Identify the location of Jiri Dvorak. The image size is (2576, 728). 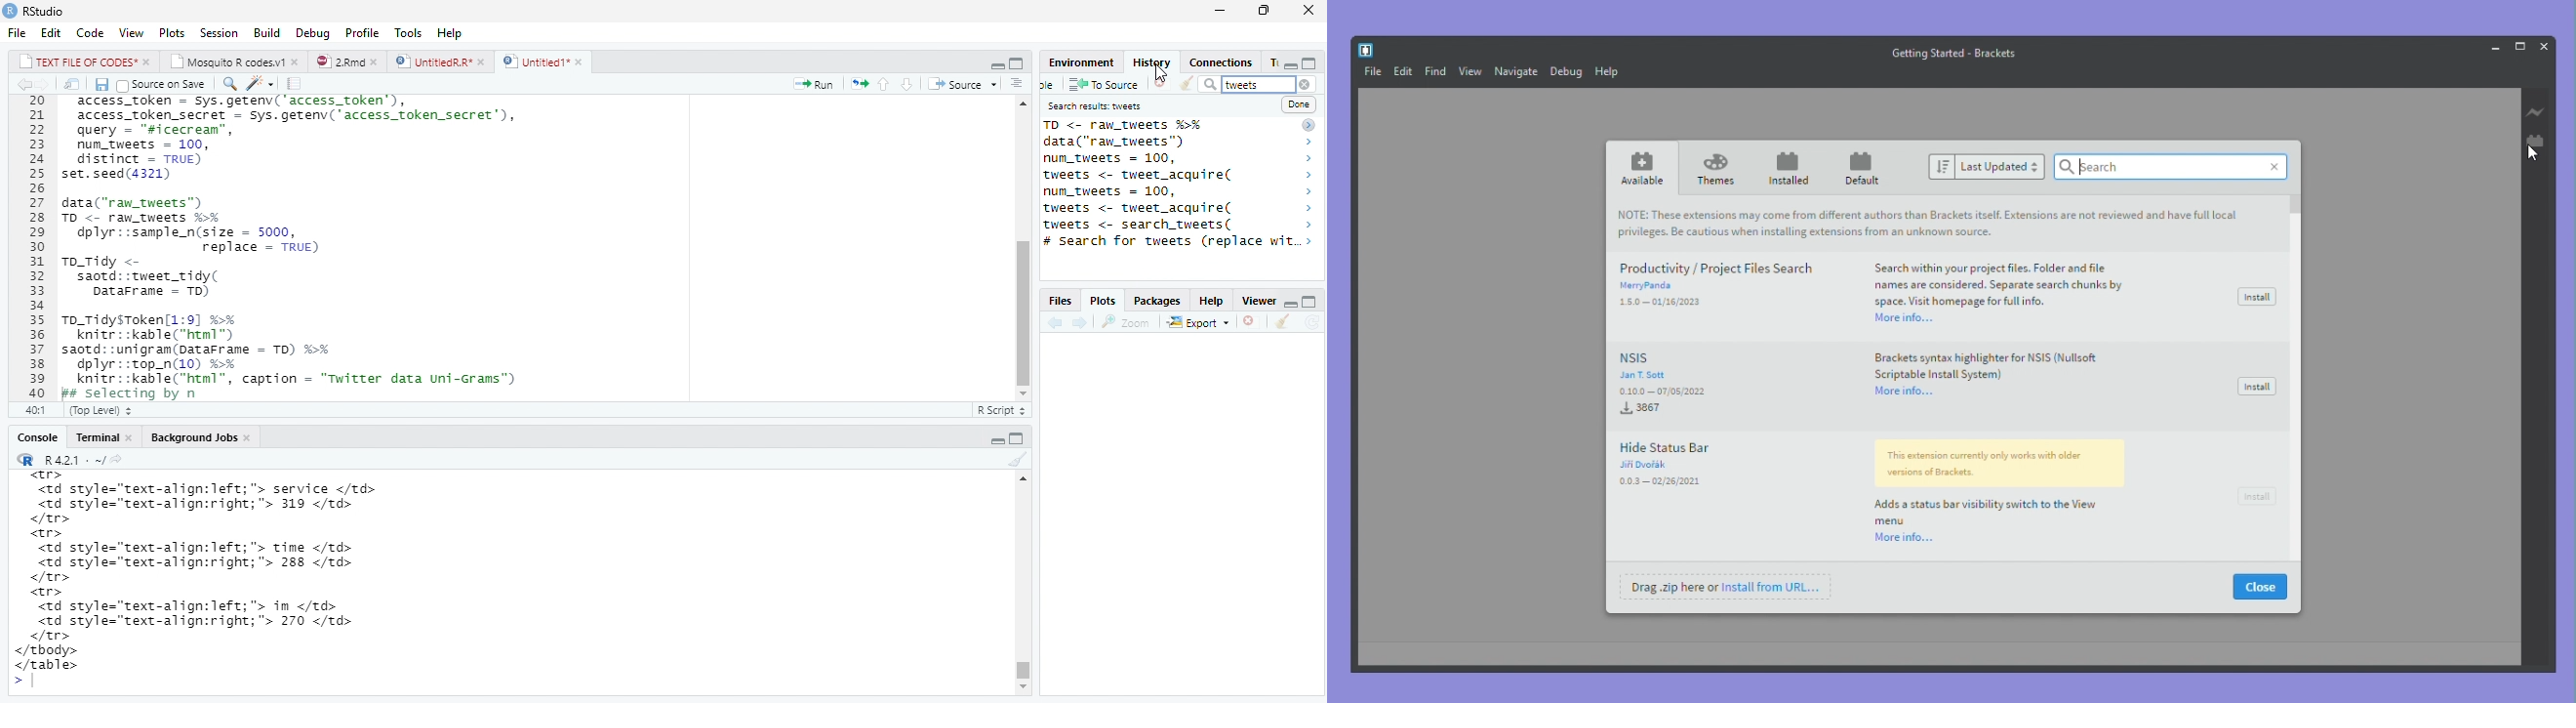
(1668, 465).